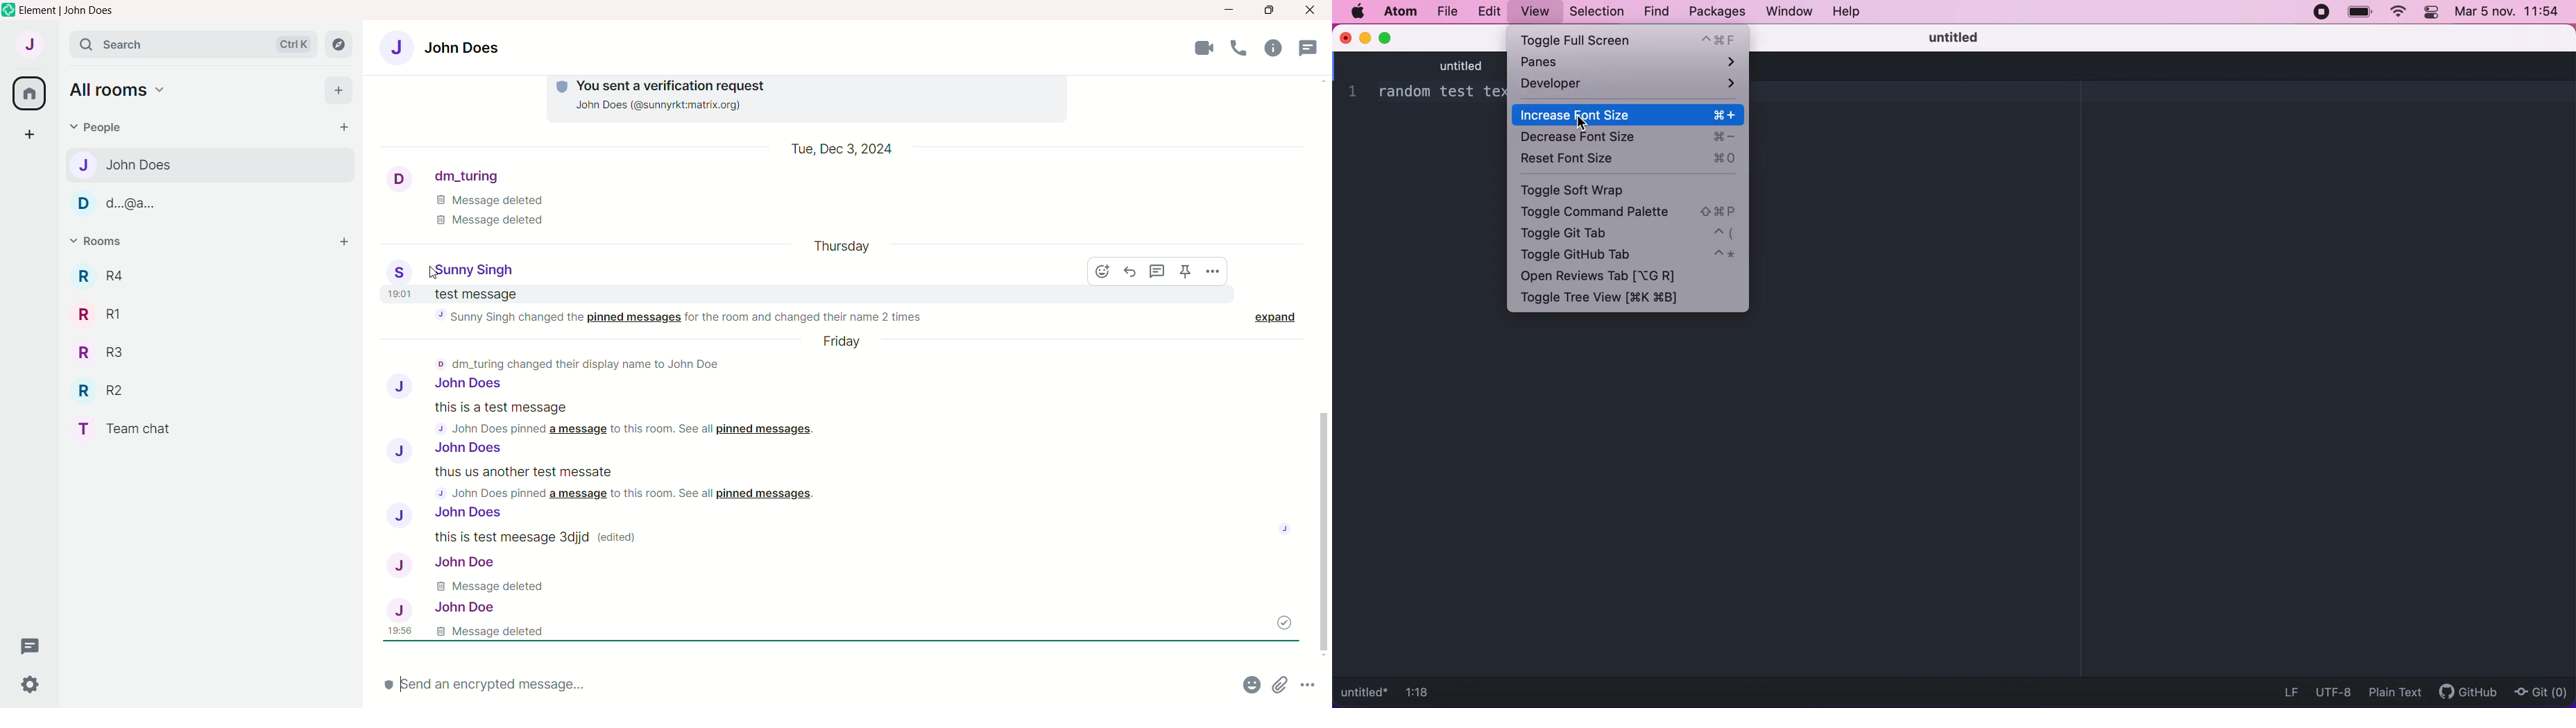 The height and width of the screenshot is (728, 2576). Describe the element at coordinates (1536, 12) in the screenshot. I see `view` at that location.